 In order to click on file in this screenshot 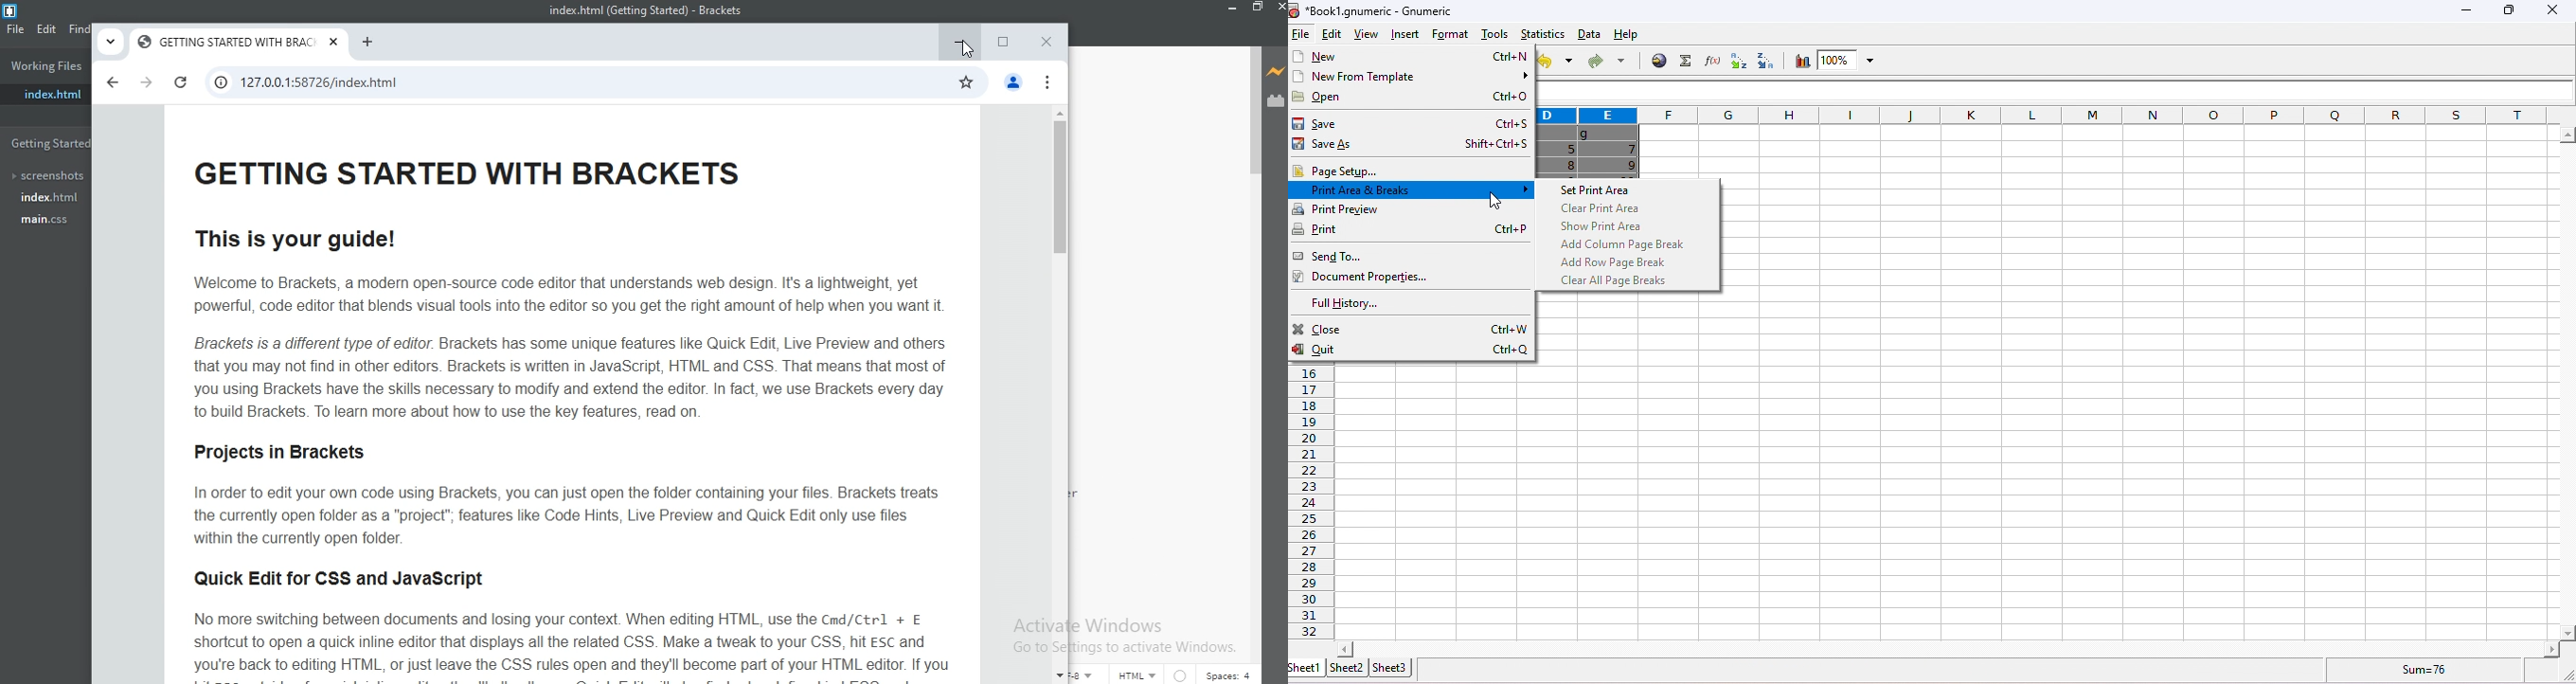, I will do `click(1301, 35)`.